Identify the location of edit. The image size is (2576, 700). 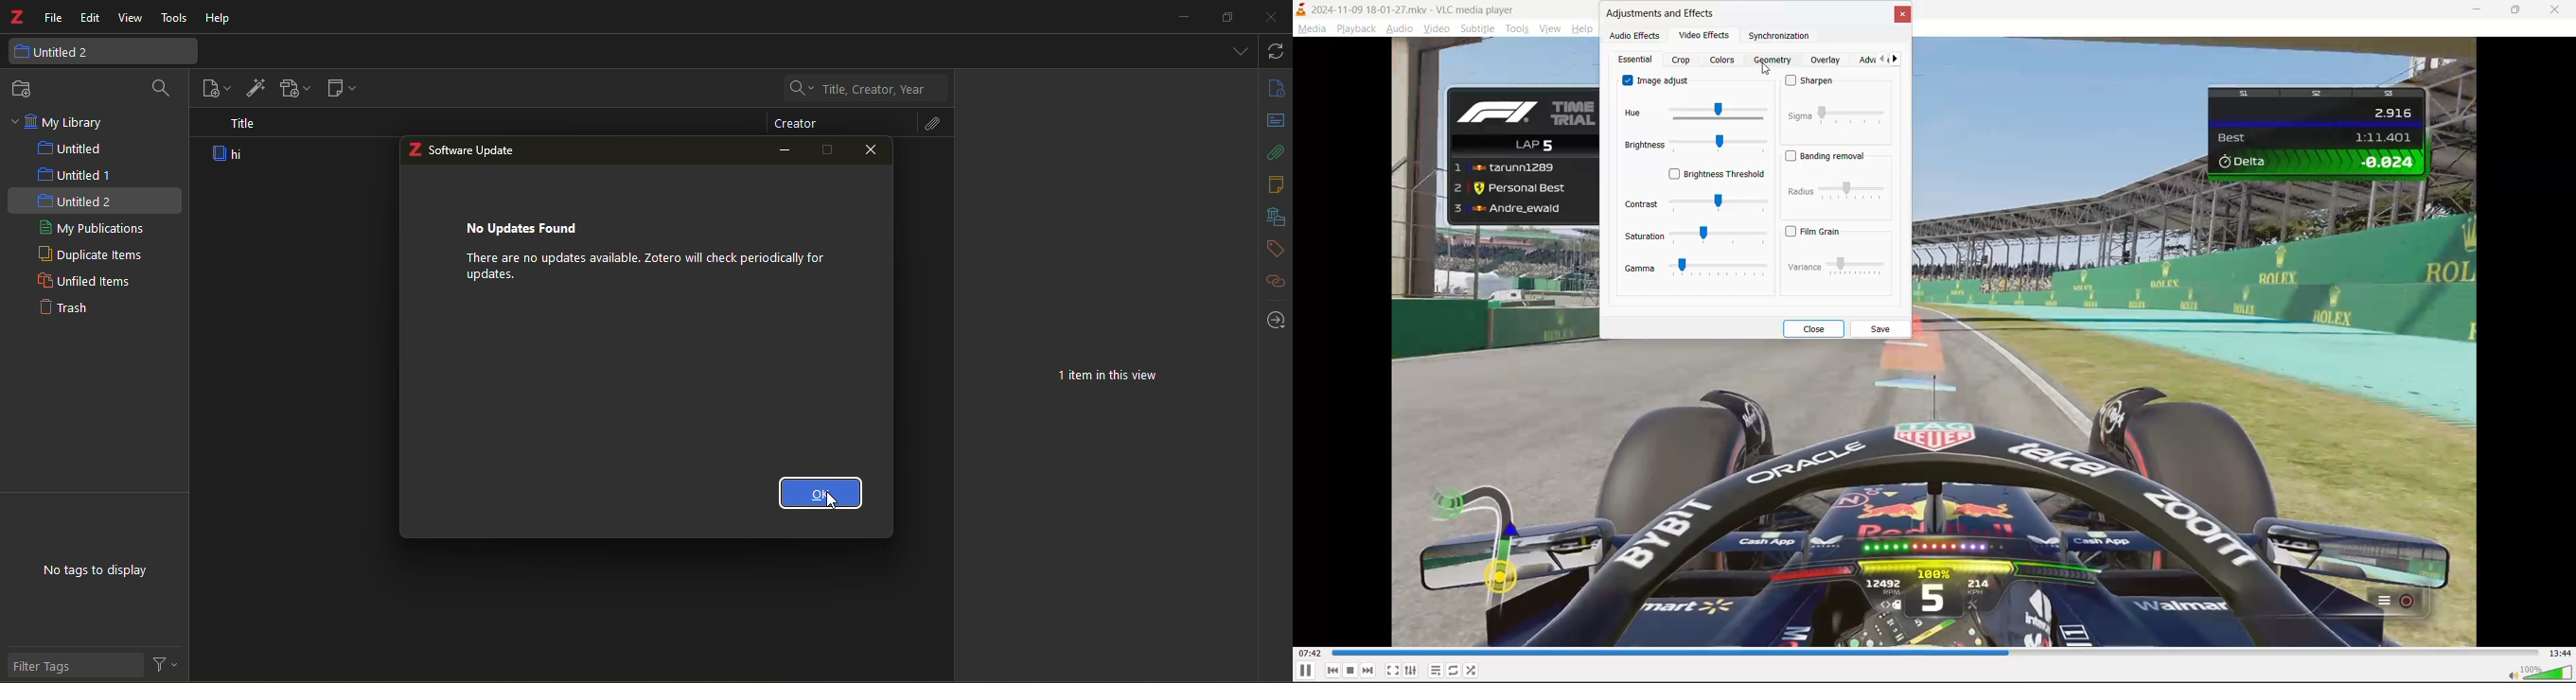
(90, 17).